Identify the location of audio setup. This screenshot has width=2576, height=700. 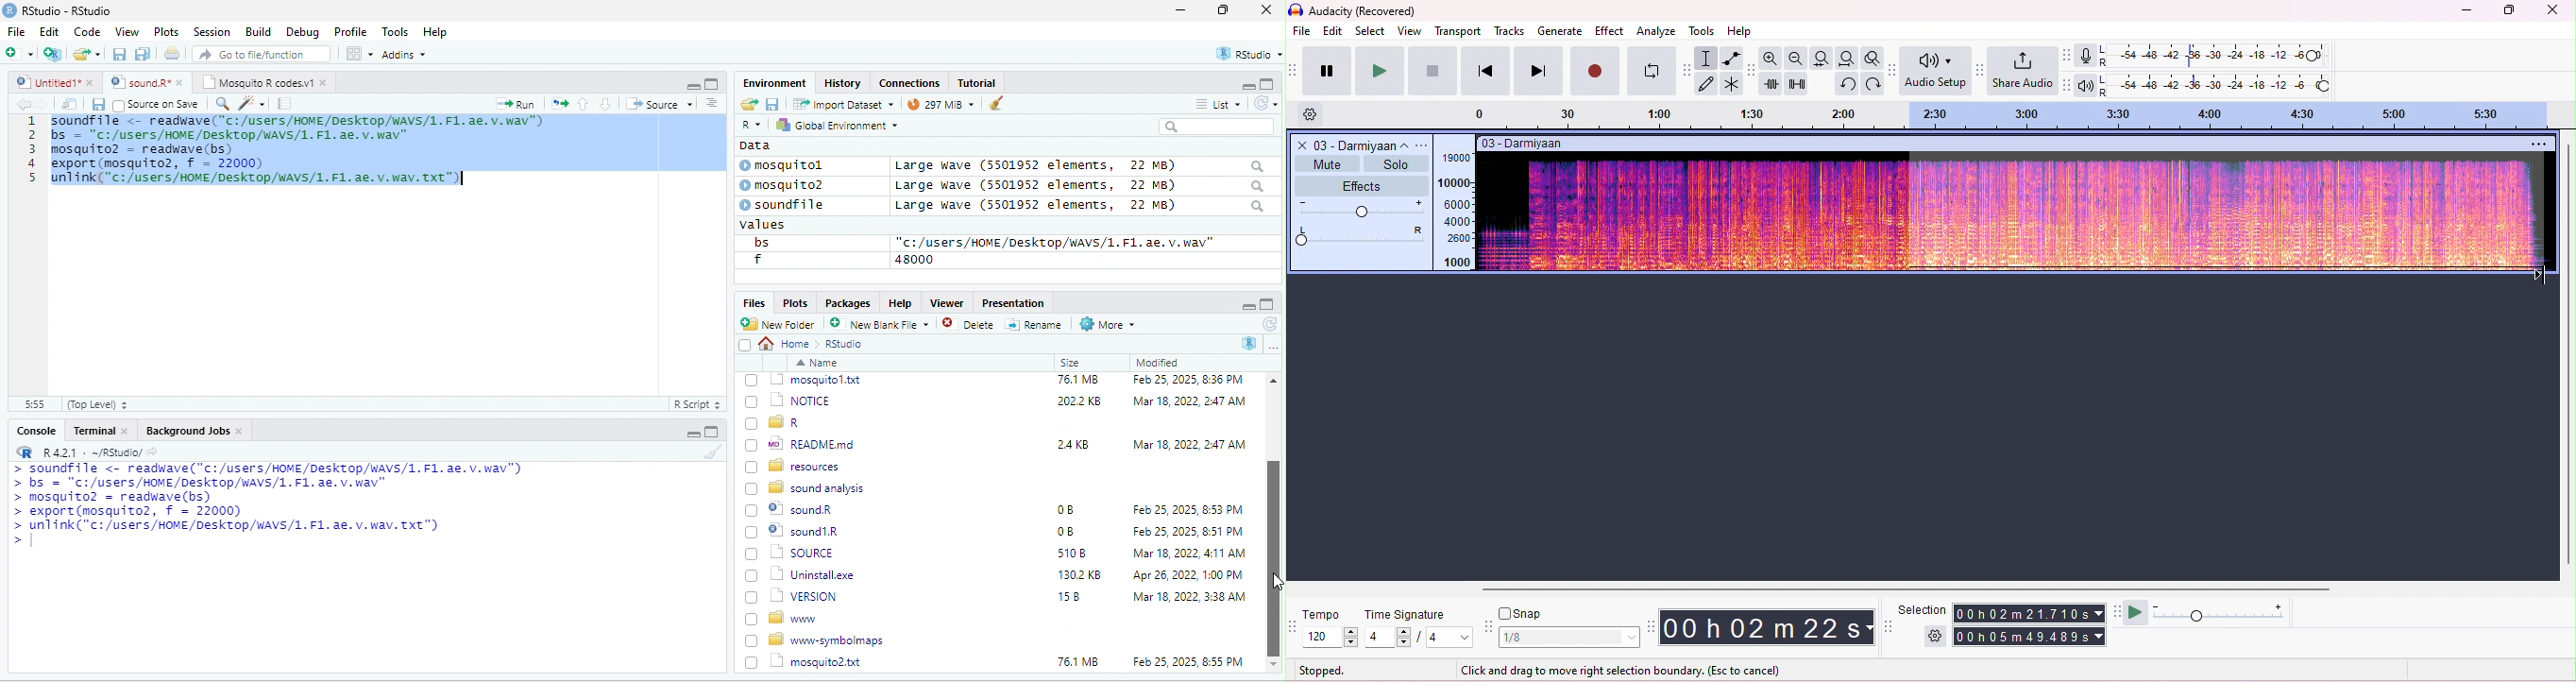
(1936, 71).